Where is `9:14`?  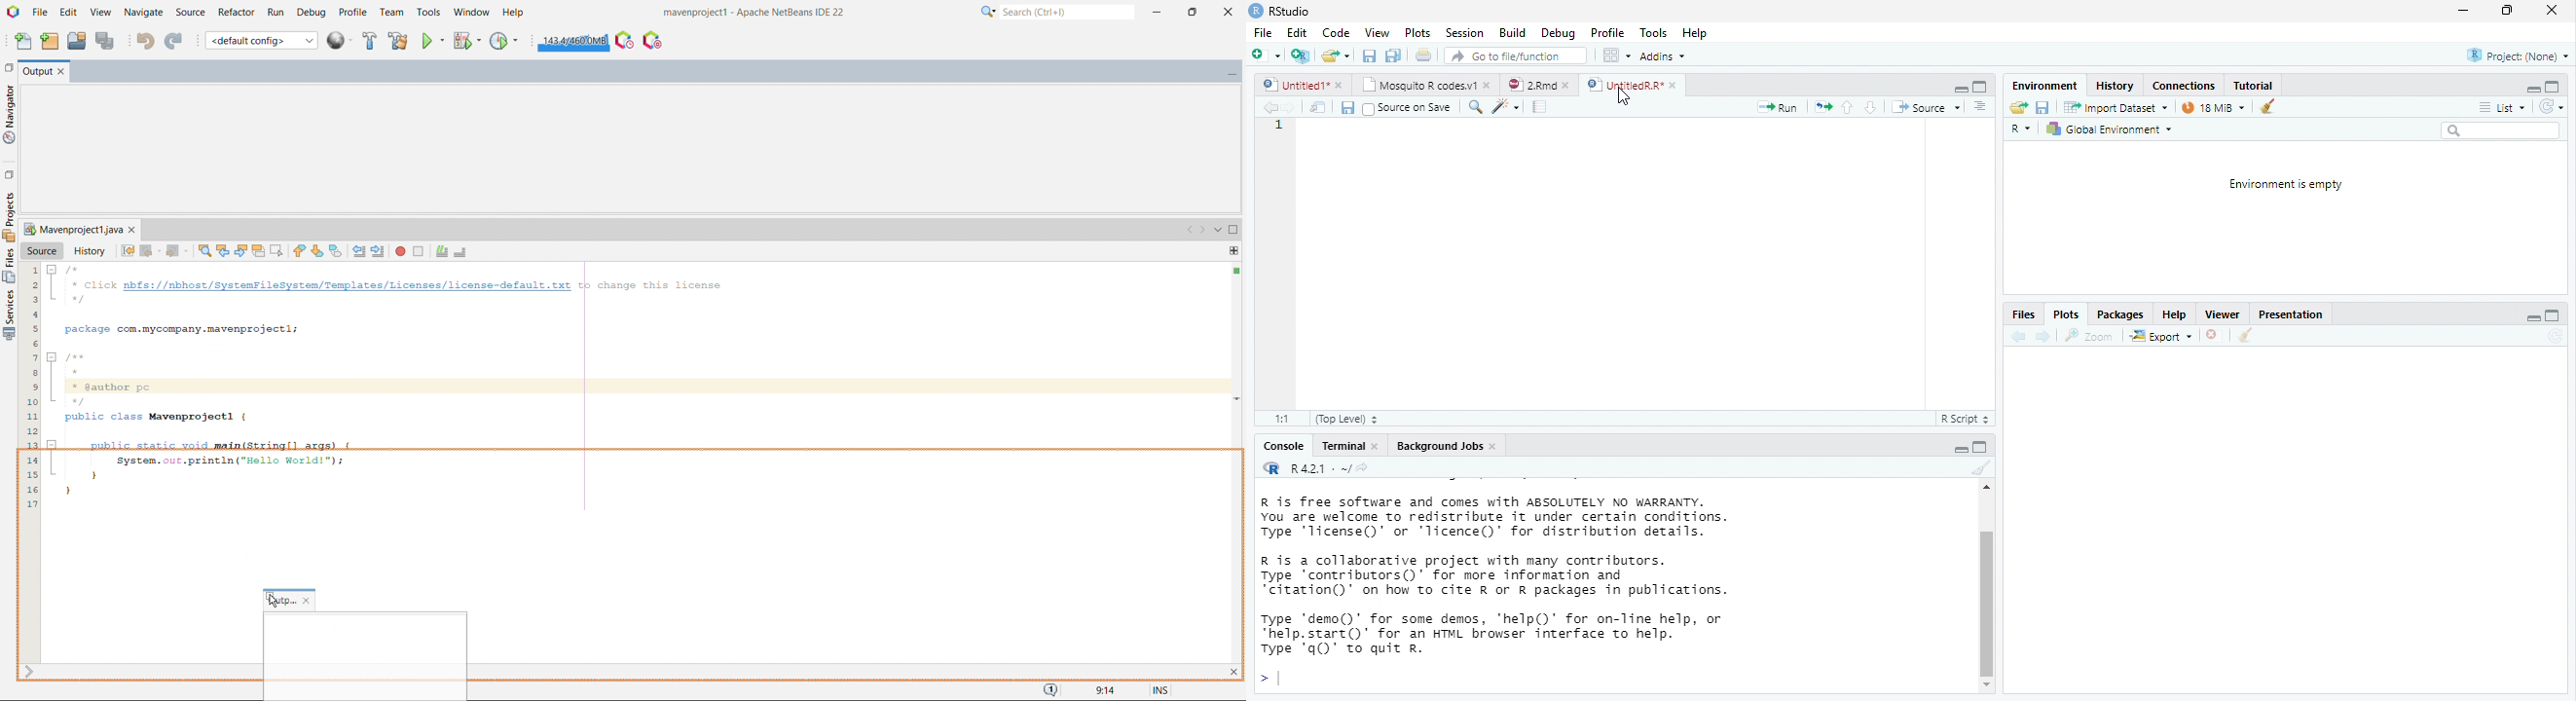
9:14 is located at coordinates (1103, 691).